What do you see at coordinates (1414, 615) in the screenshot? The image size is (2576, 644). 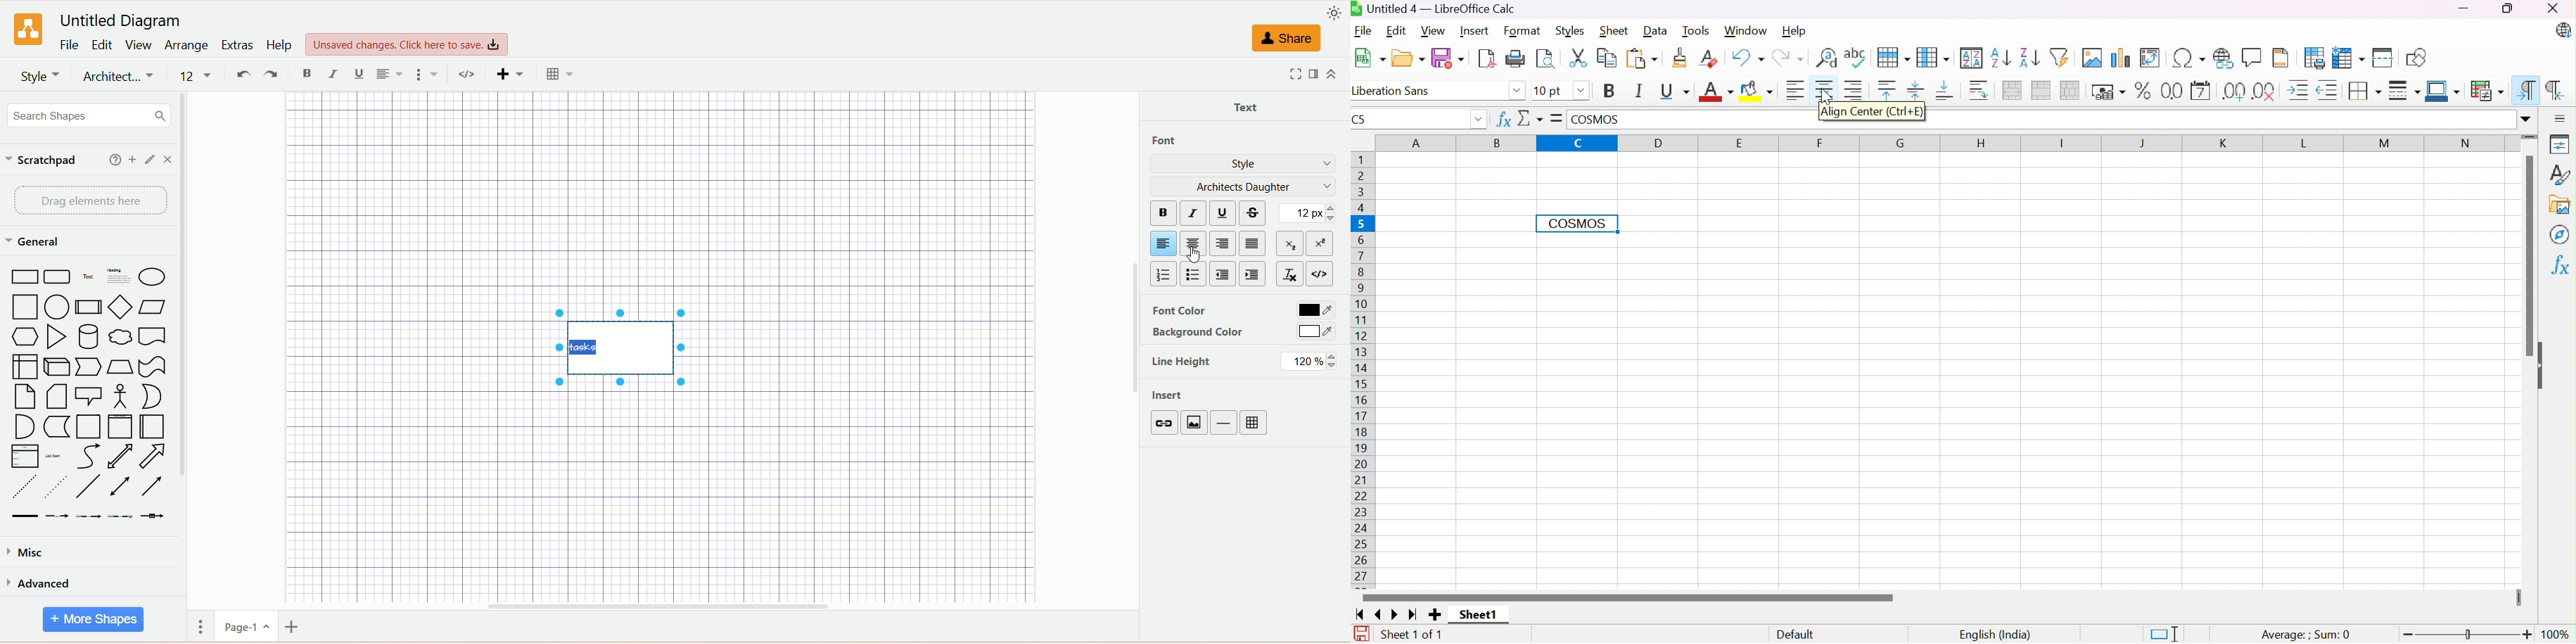 I see `Scroll To last sheet` at bounding box center [1414, 615].